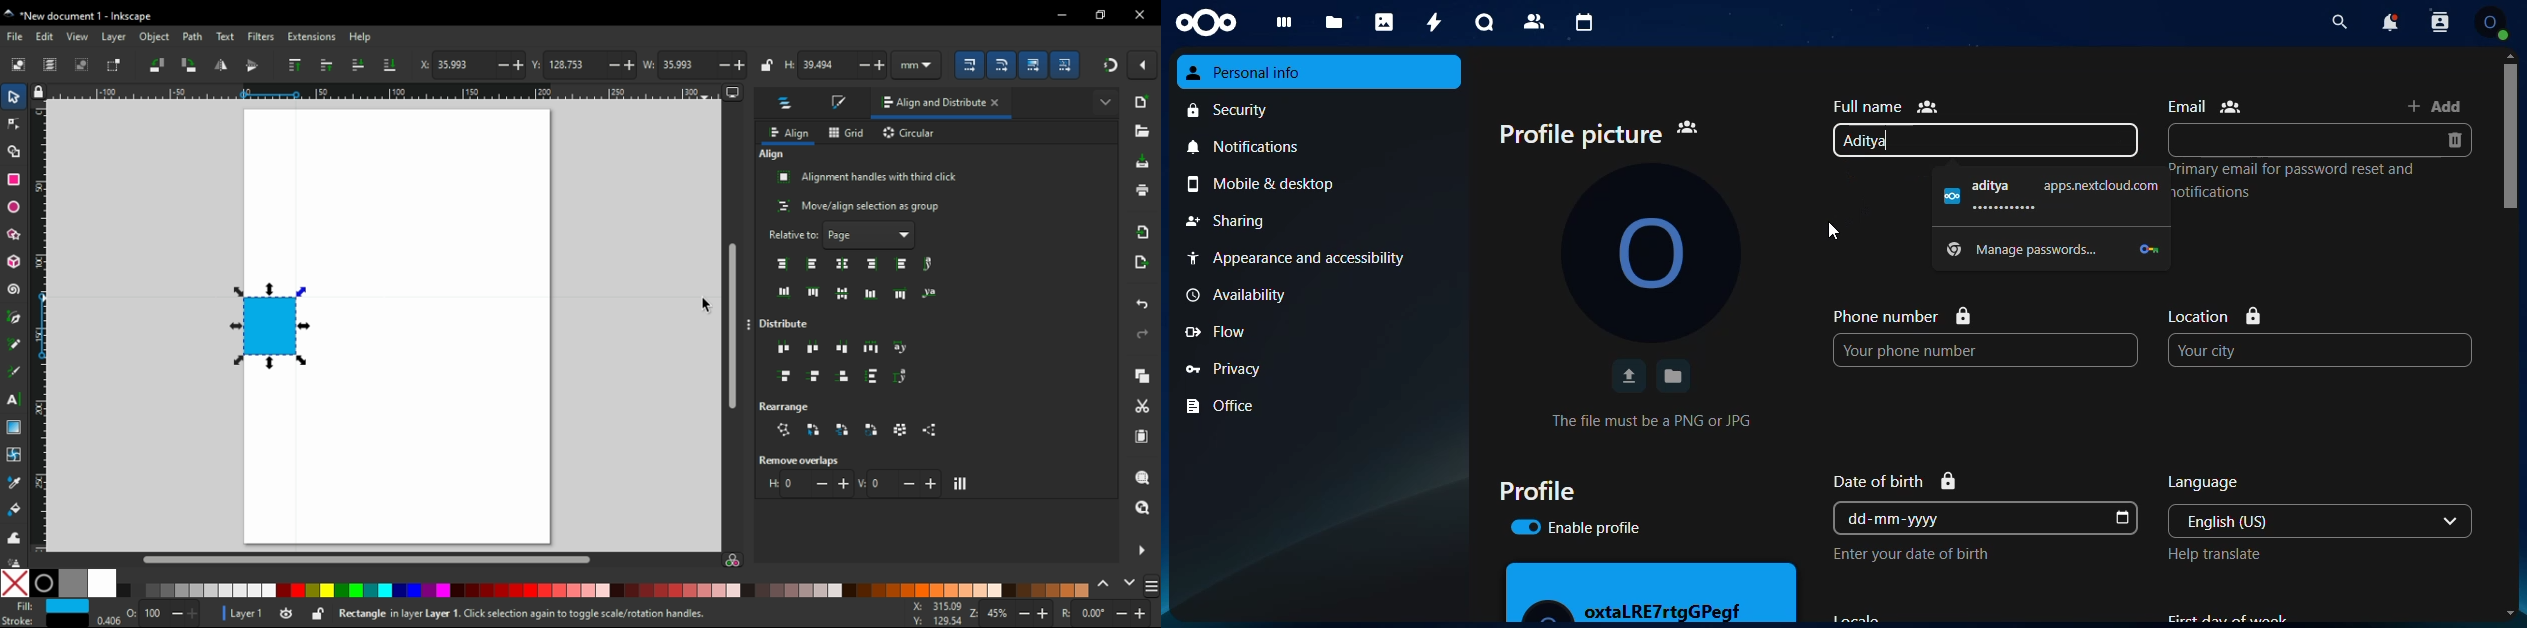  Describe the element at coordinates (1833, 231) in the screenshot. I see `cursor` at that location.